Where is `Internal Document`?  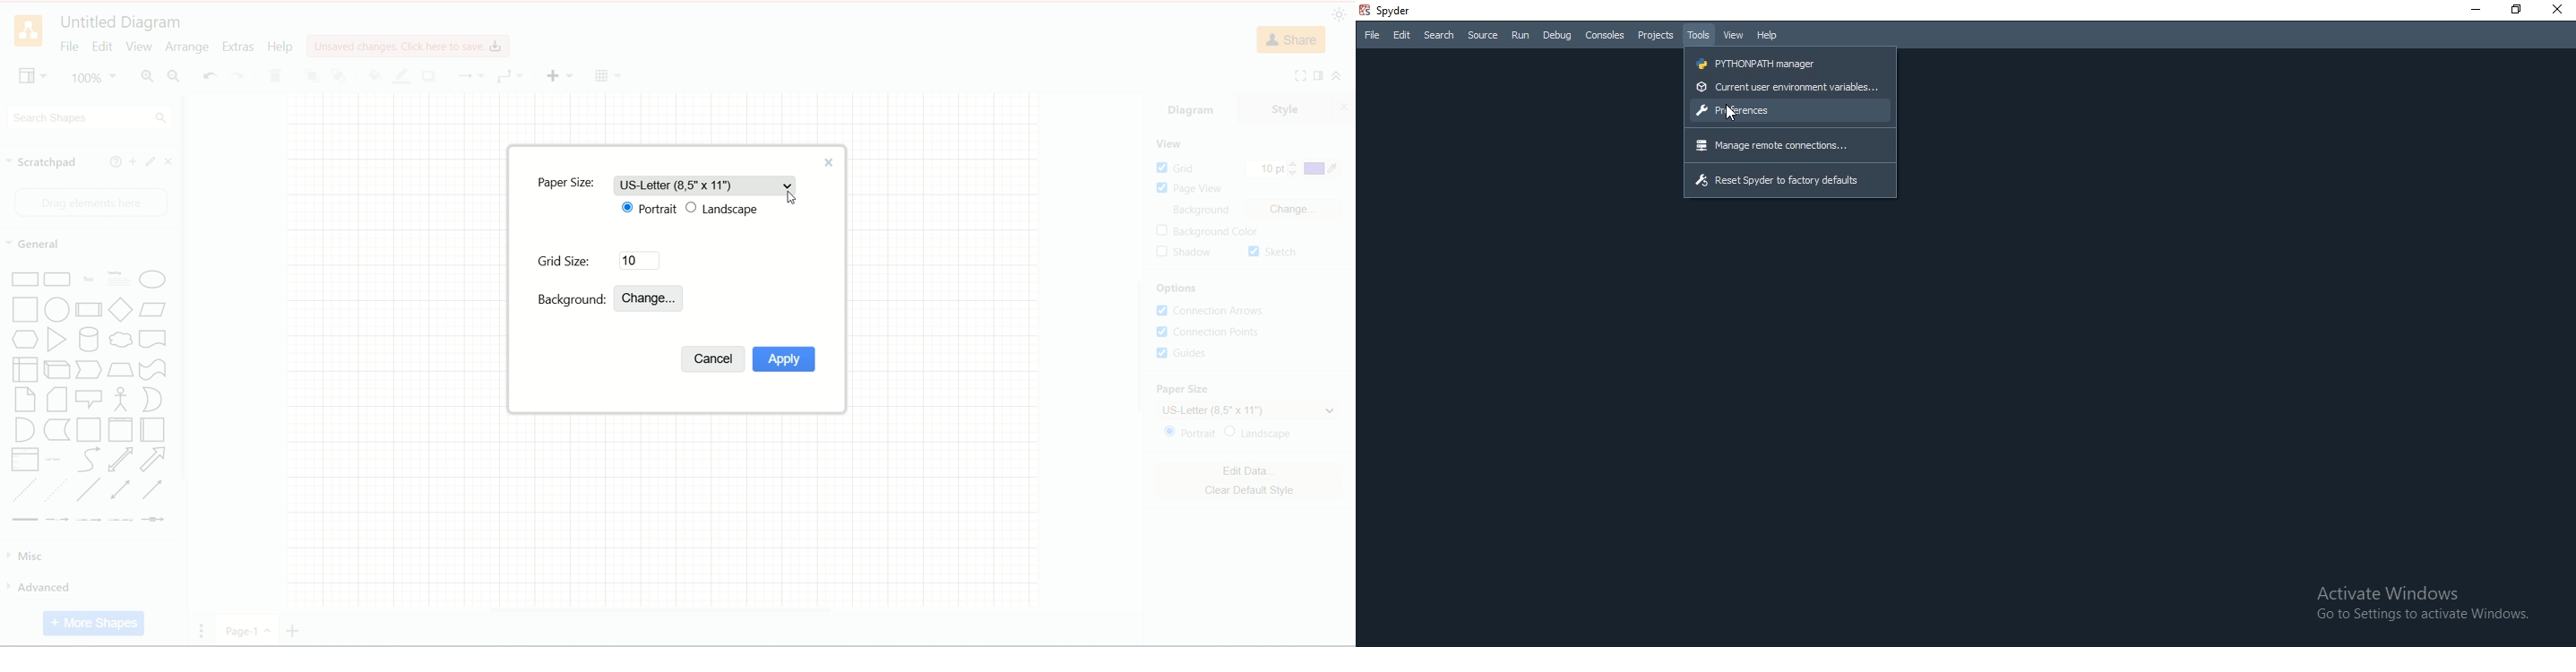
Internal Document is located at coordinates (25, 369).